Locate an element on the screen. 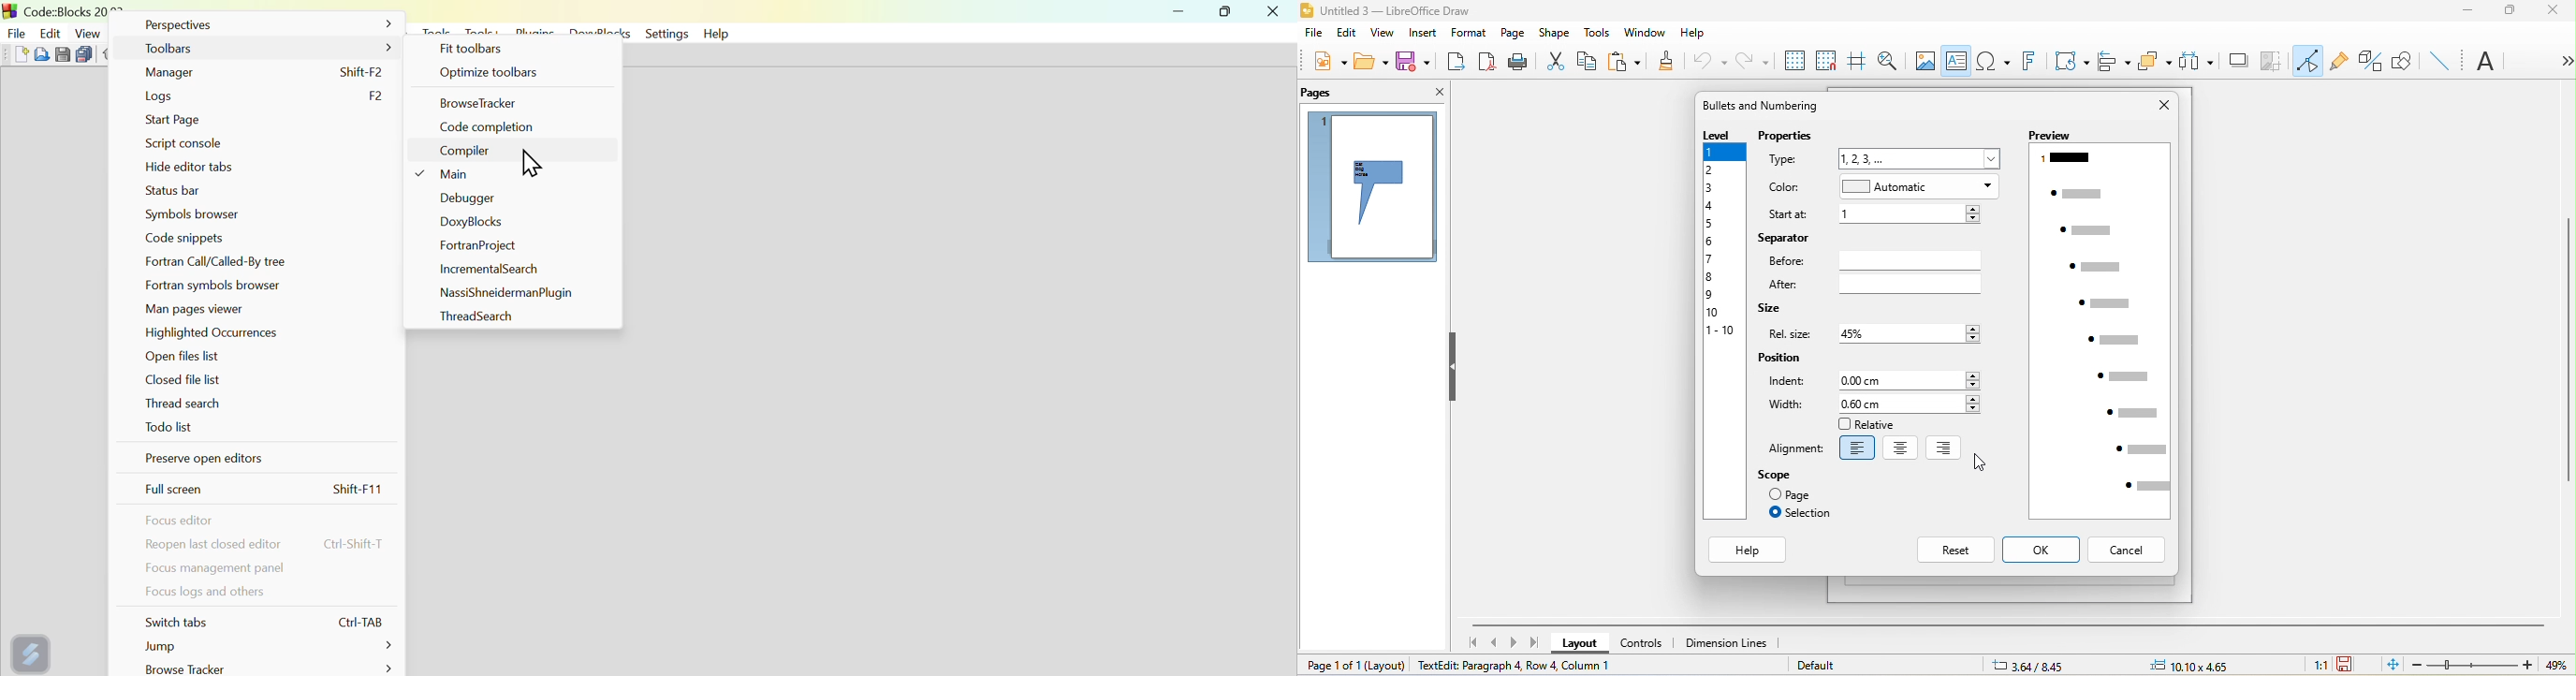  Settings is located at coordinates (664, 34).